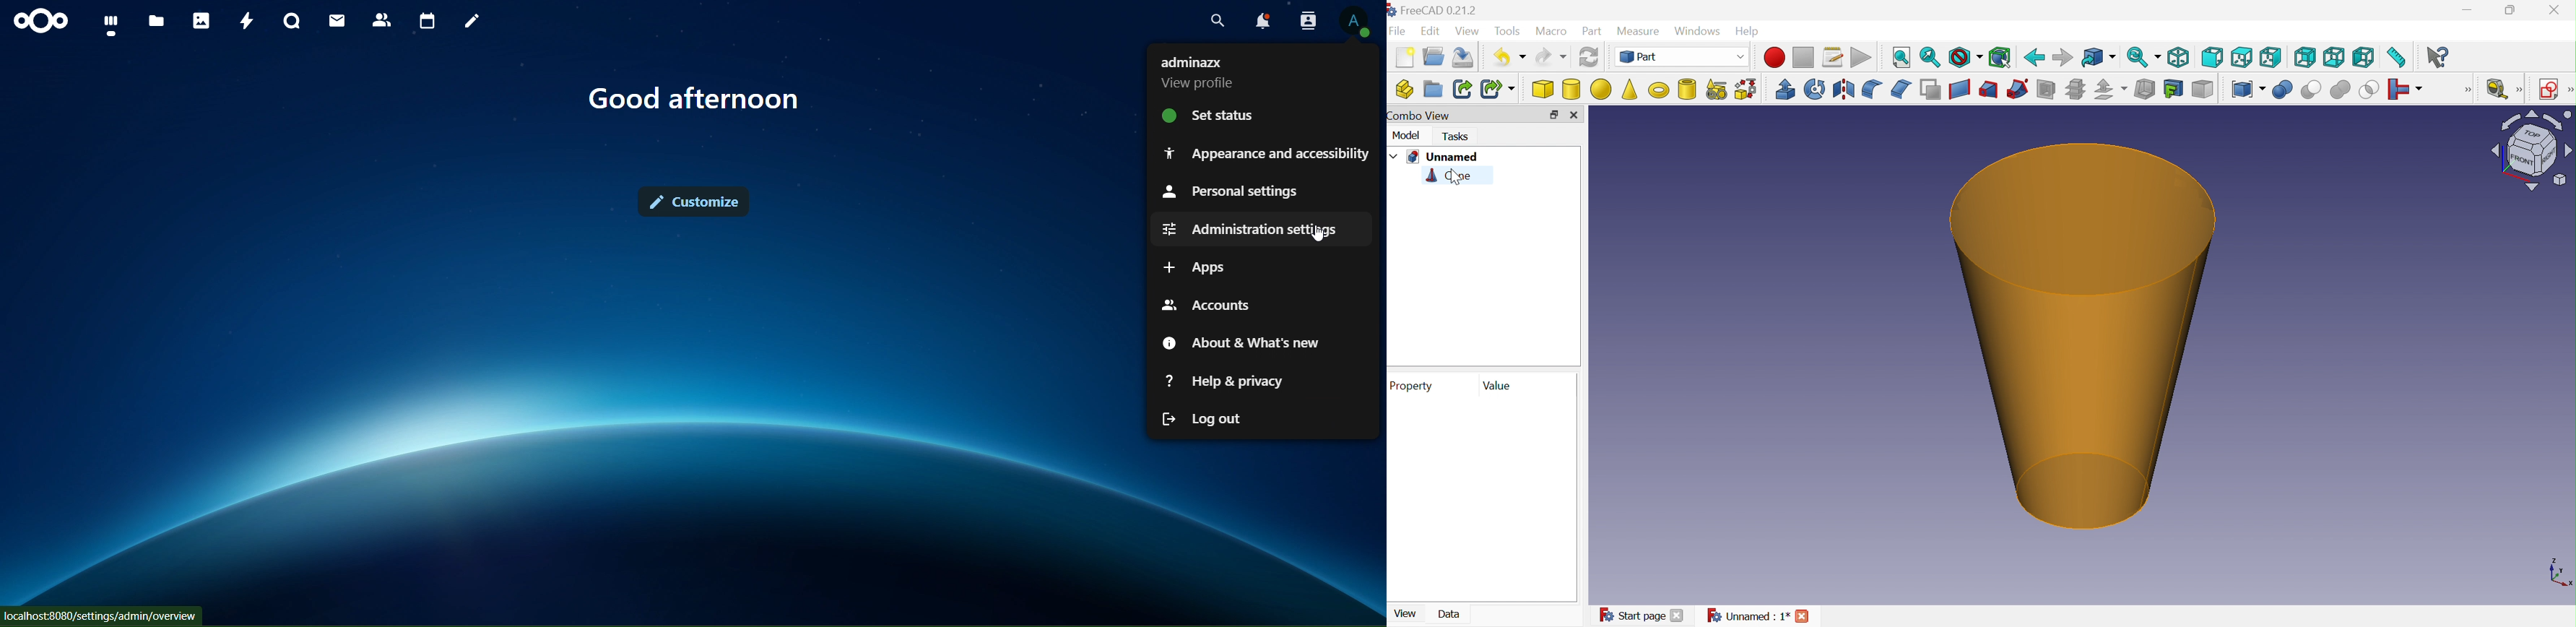  Describe the element at coordinates (1902, 58) in the screenshot. I see `Fit all` at that location.